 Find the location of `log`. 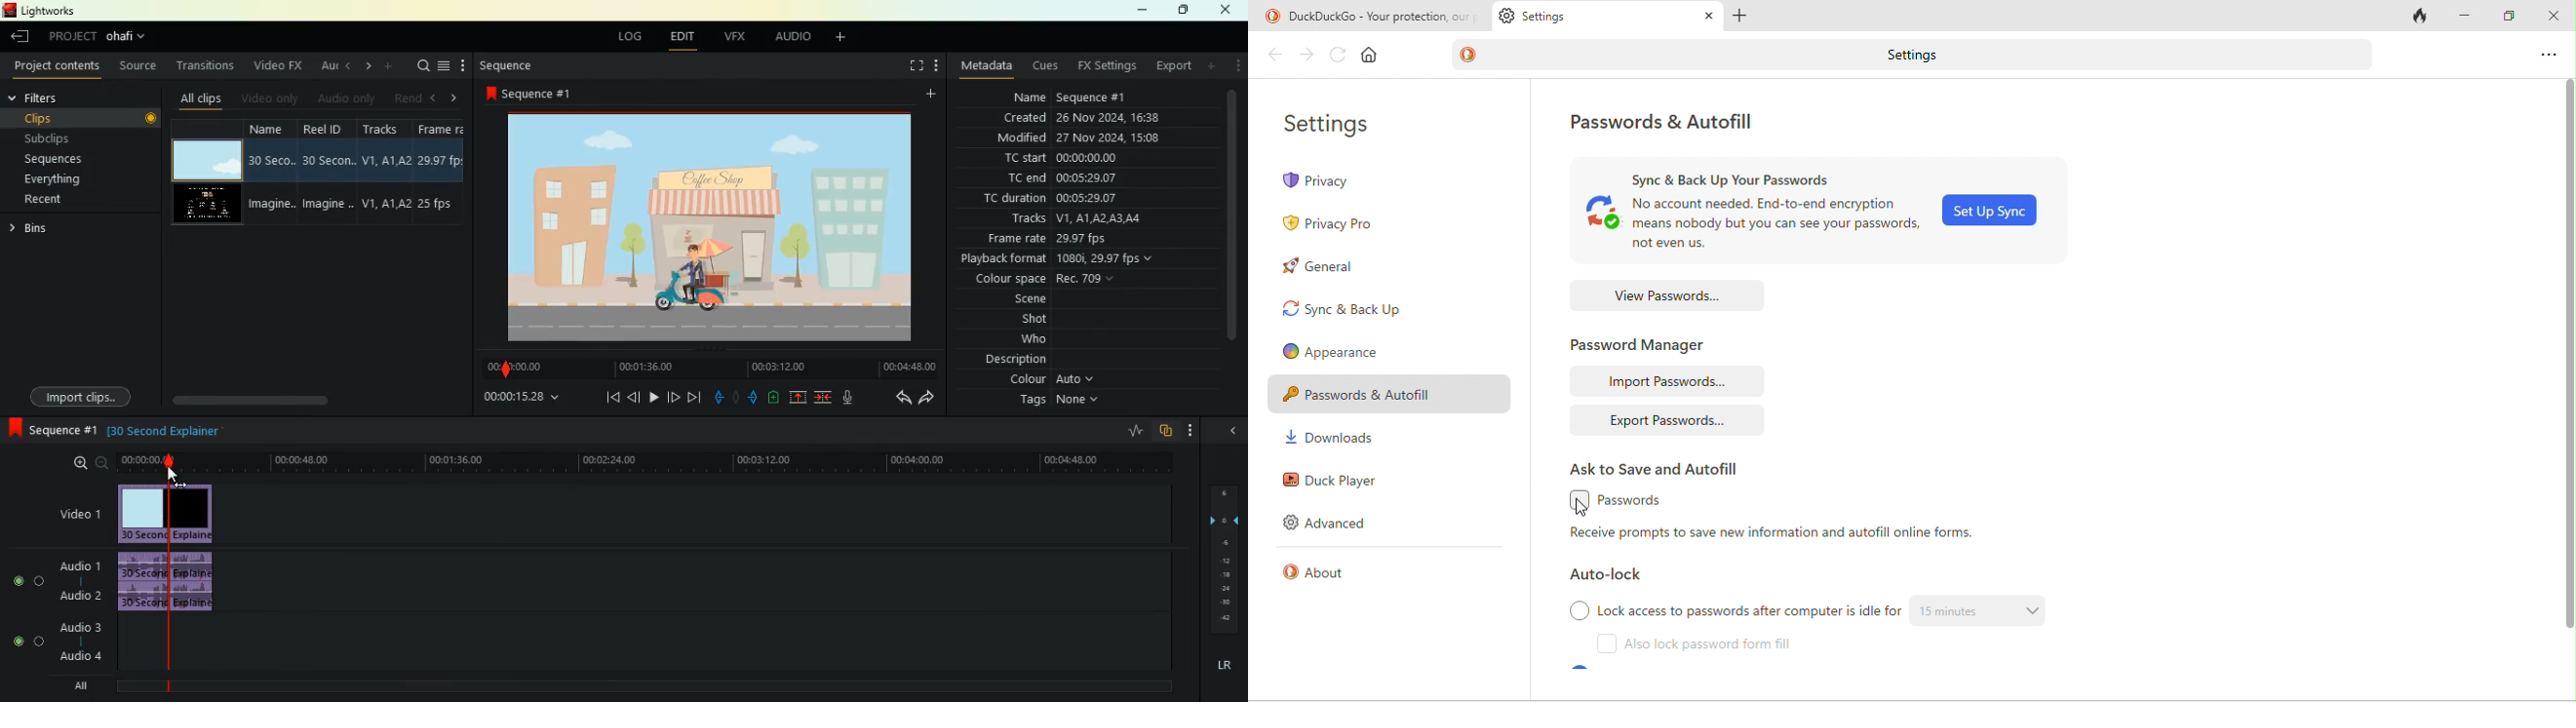

log is located at coordinates (624, 36).